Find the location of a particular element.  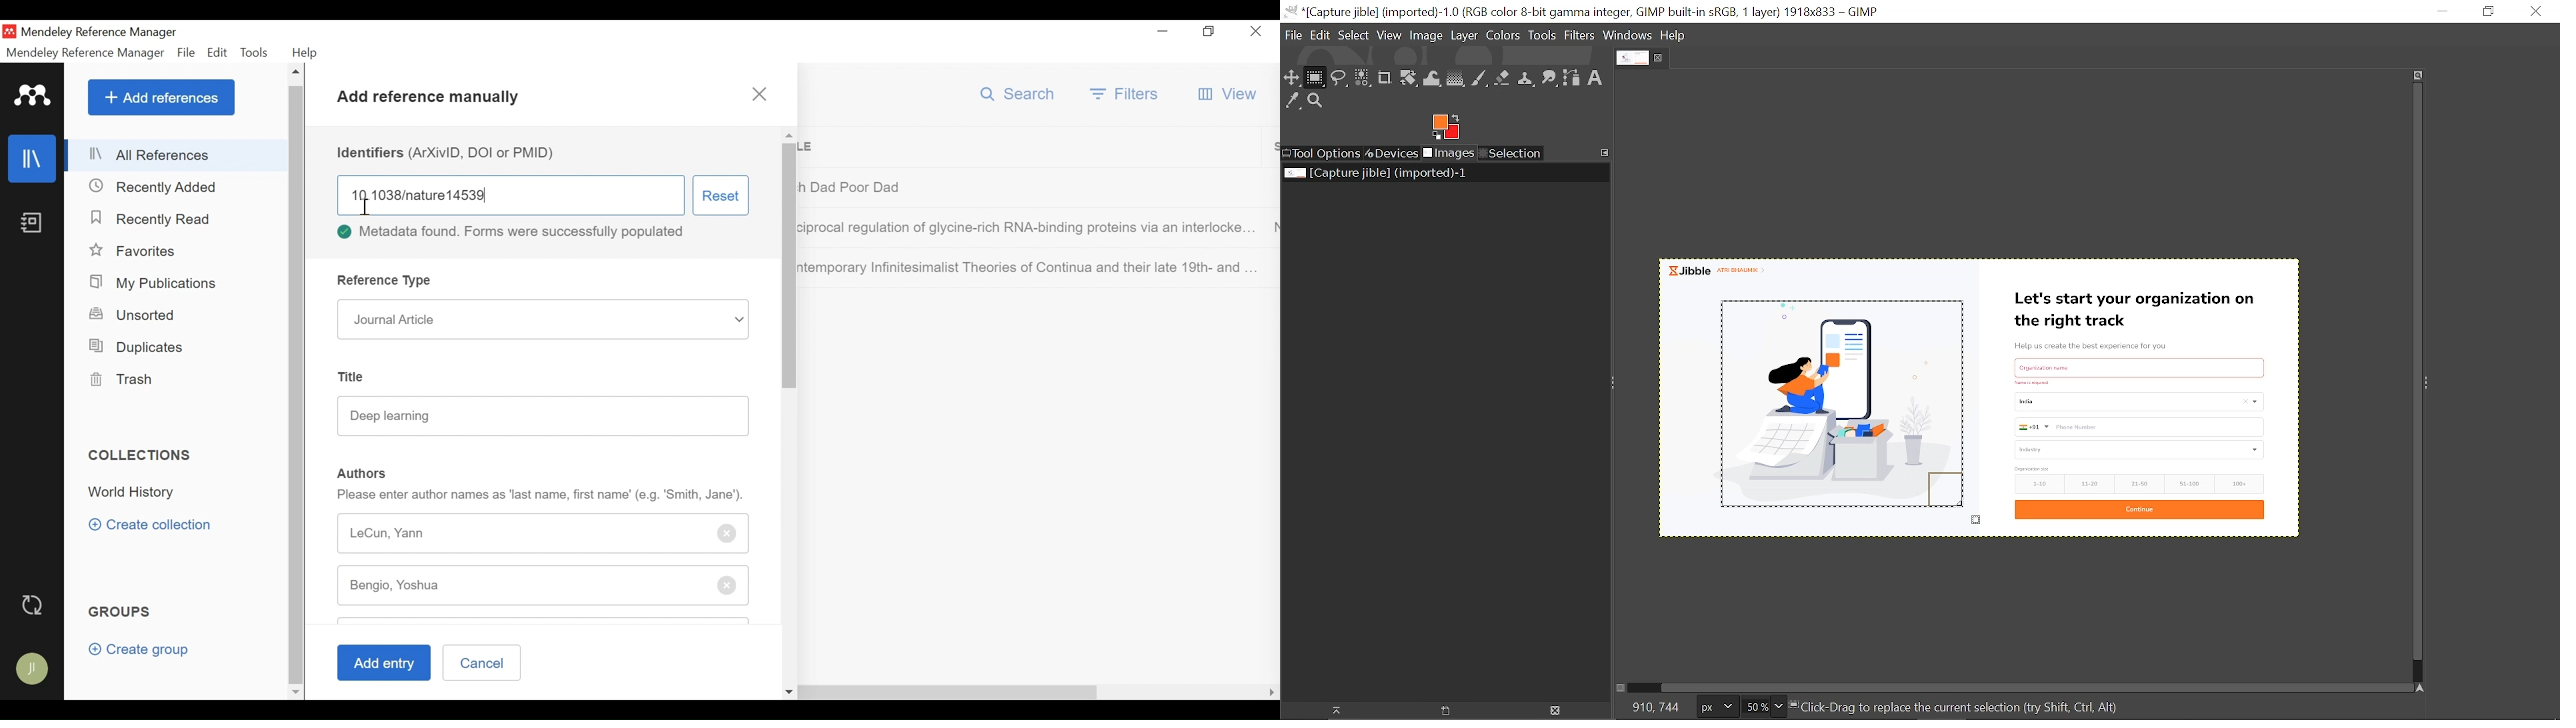

Identifiers (DOI ArXivID or PMID) Field is located at coordinates (510, 195).